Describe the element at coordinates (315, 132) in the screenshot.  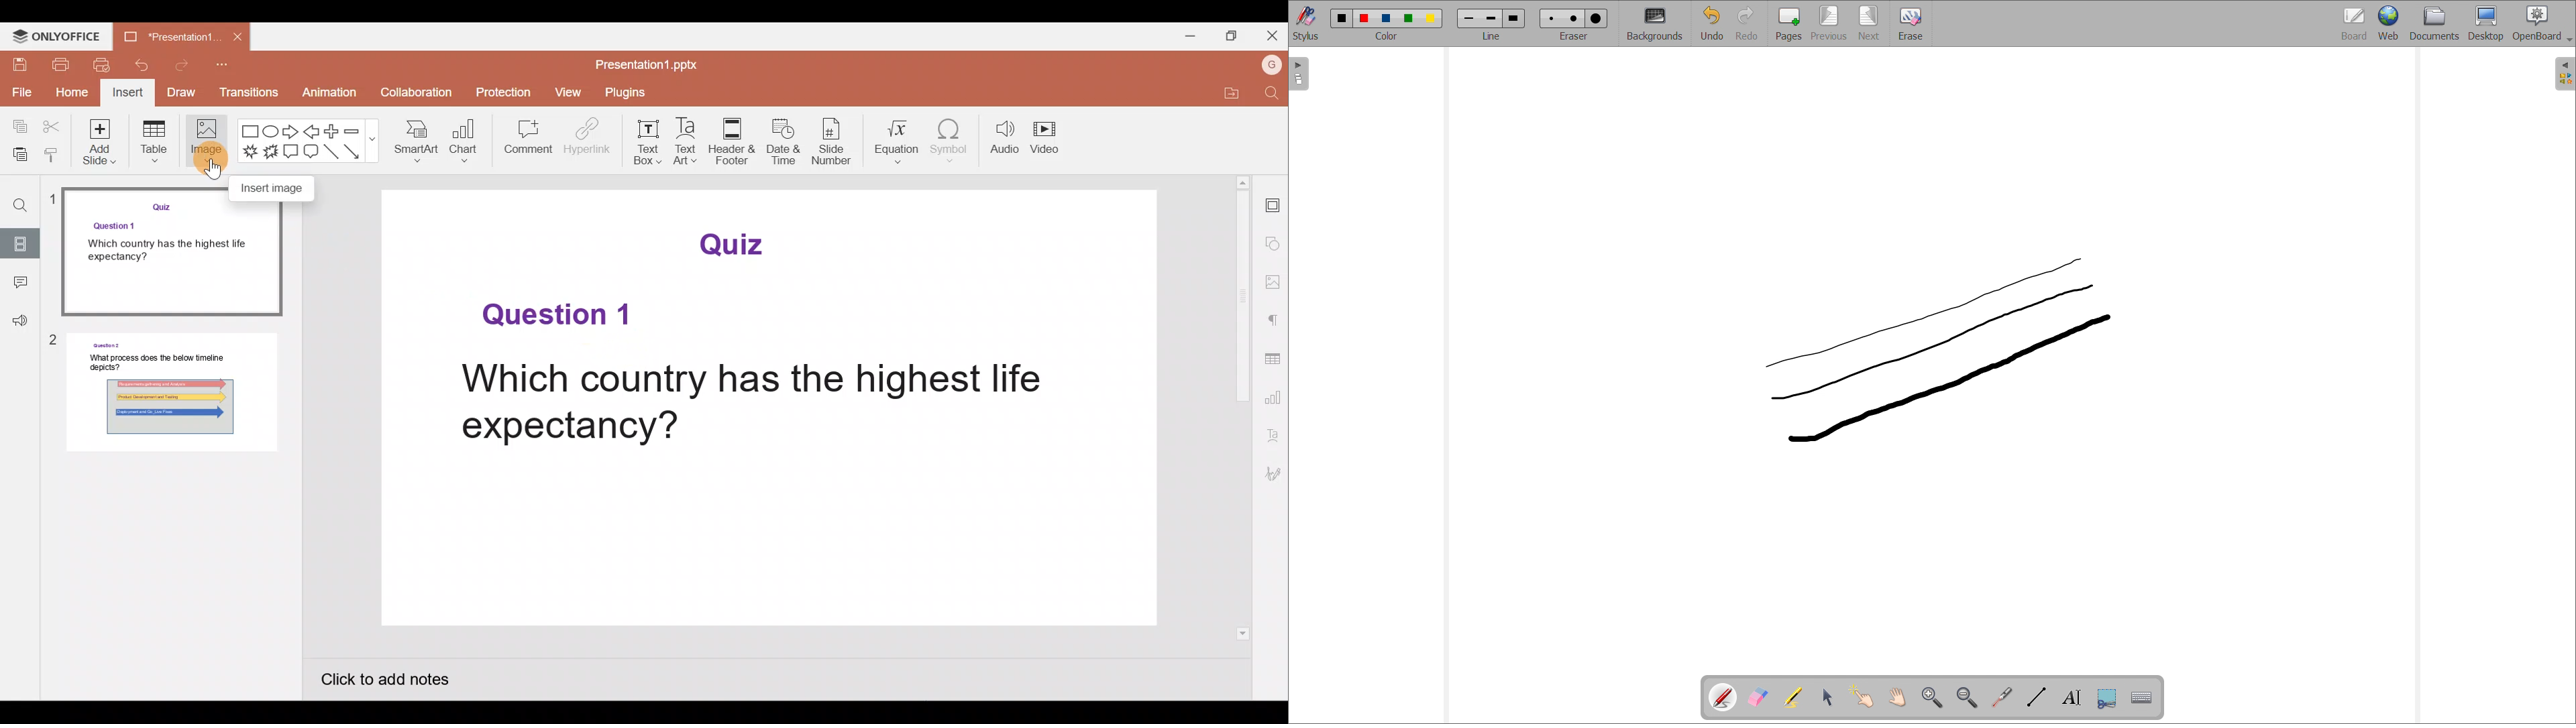
I see `Left arrow` at that location.